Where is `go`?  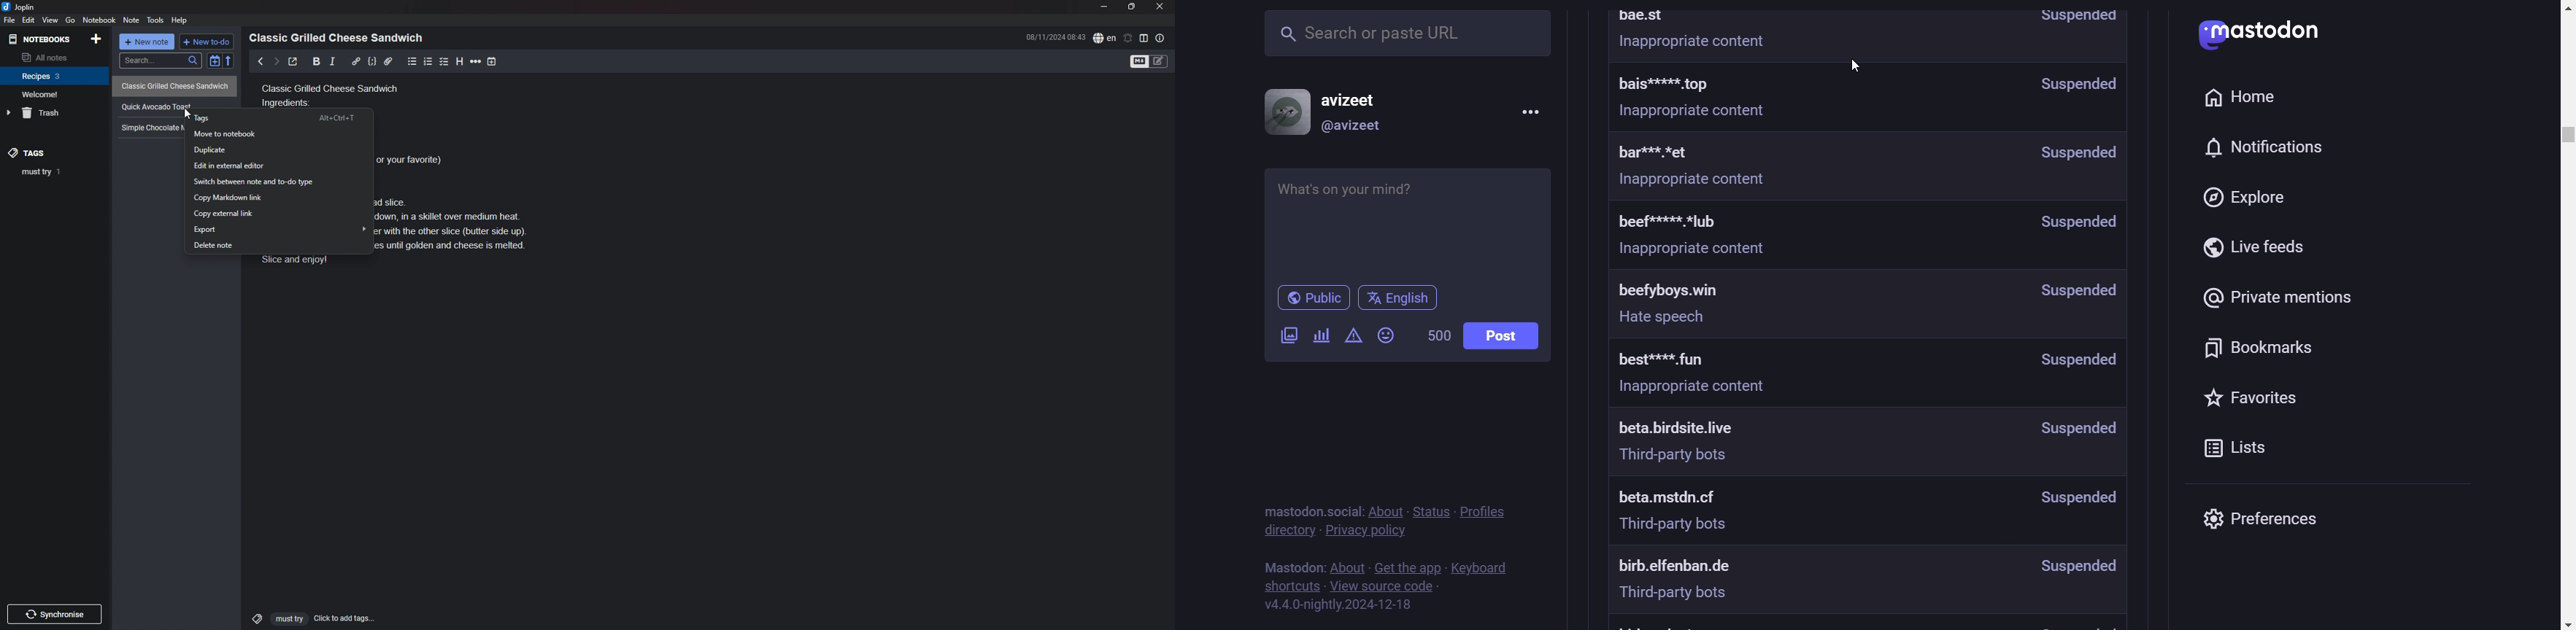
go is located at coordinates (71, 20).